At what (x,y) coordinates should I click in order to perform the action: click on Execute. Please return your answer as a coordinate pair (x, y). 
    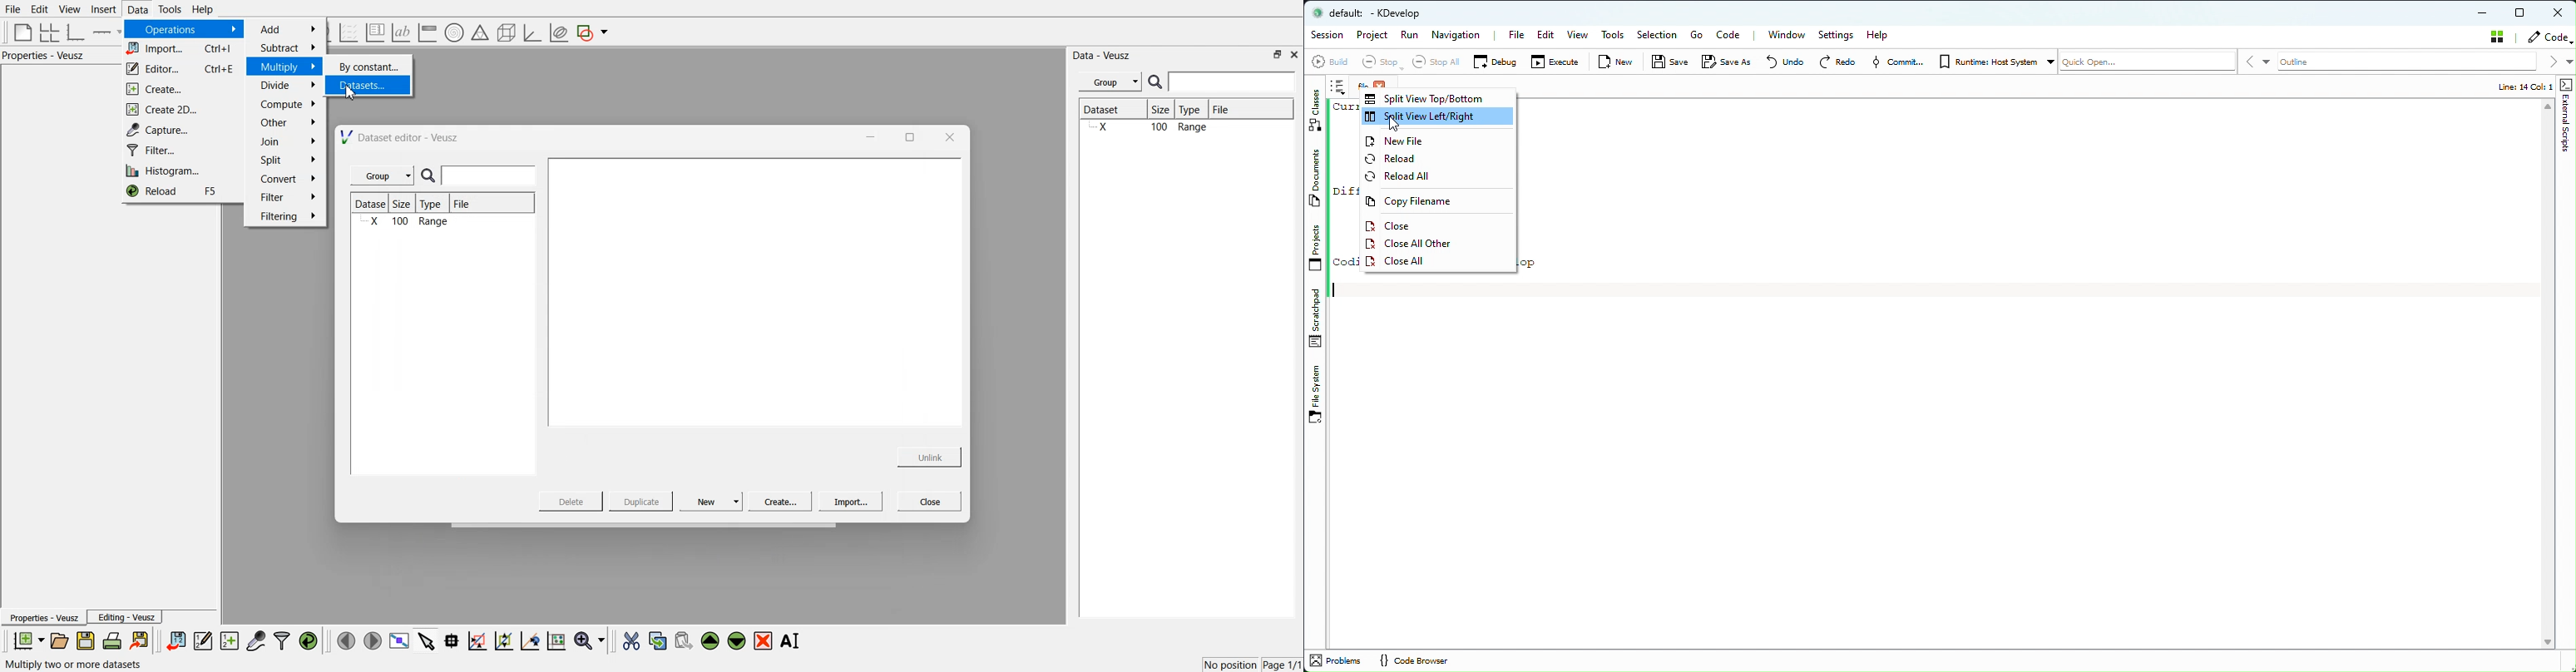
    Looking at the image, I should click on (1560, 62).